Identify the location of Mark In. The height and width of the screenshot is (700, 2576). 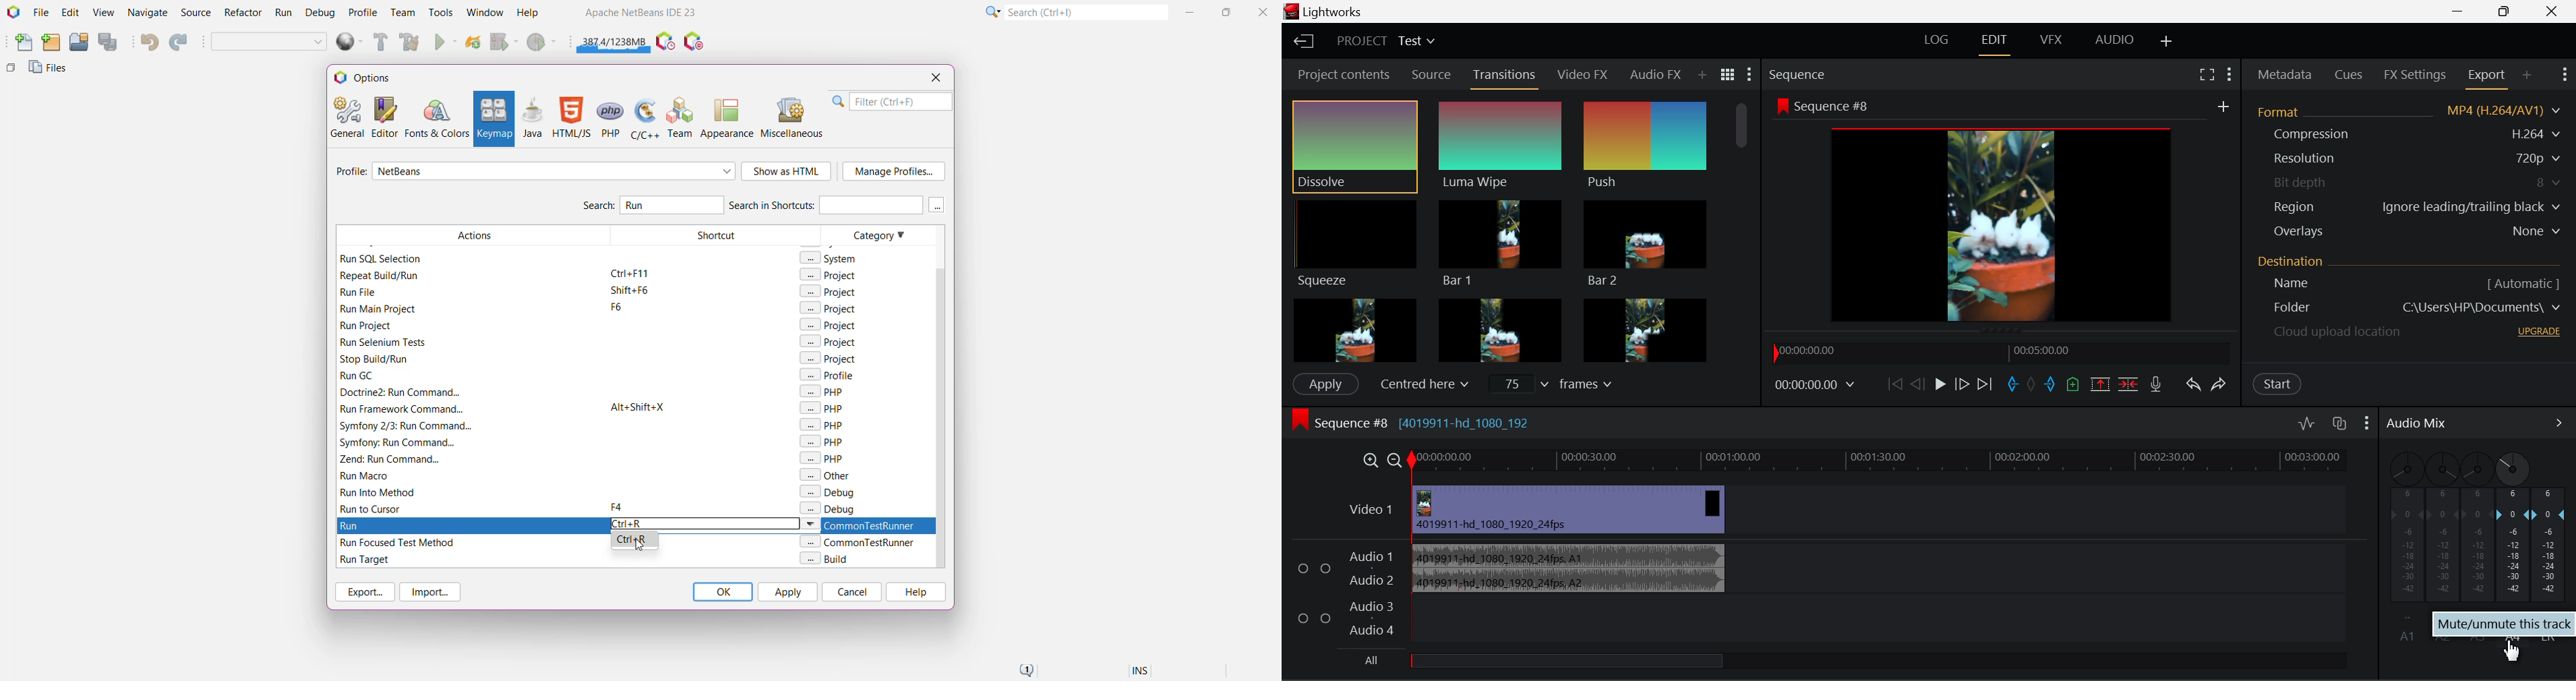
(2013, 387).